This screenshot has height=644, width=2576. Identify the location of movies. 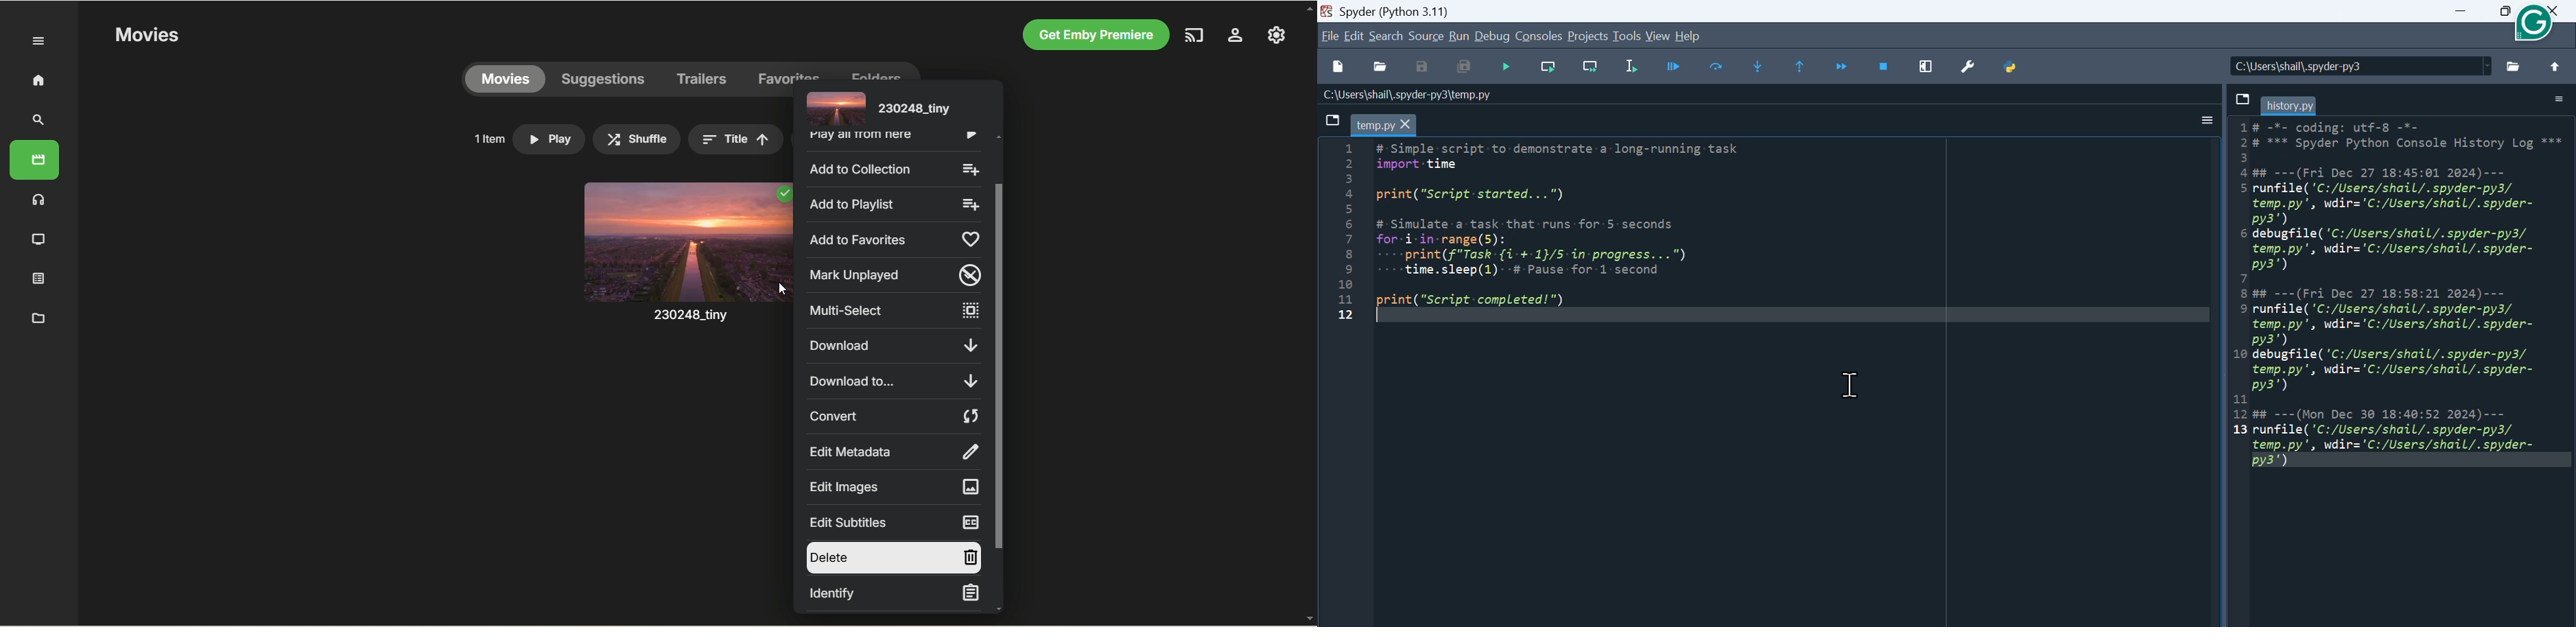
(34, 160).